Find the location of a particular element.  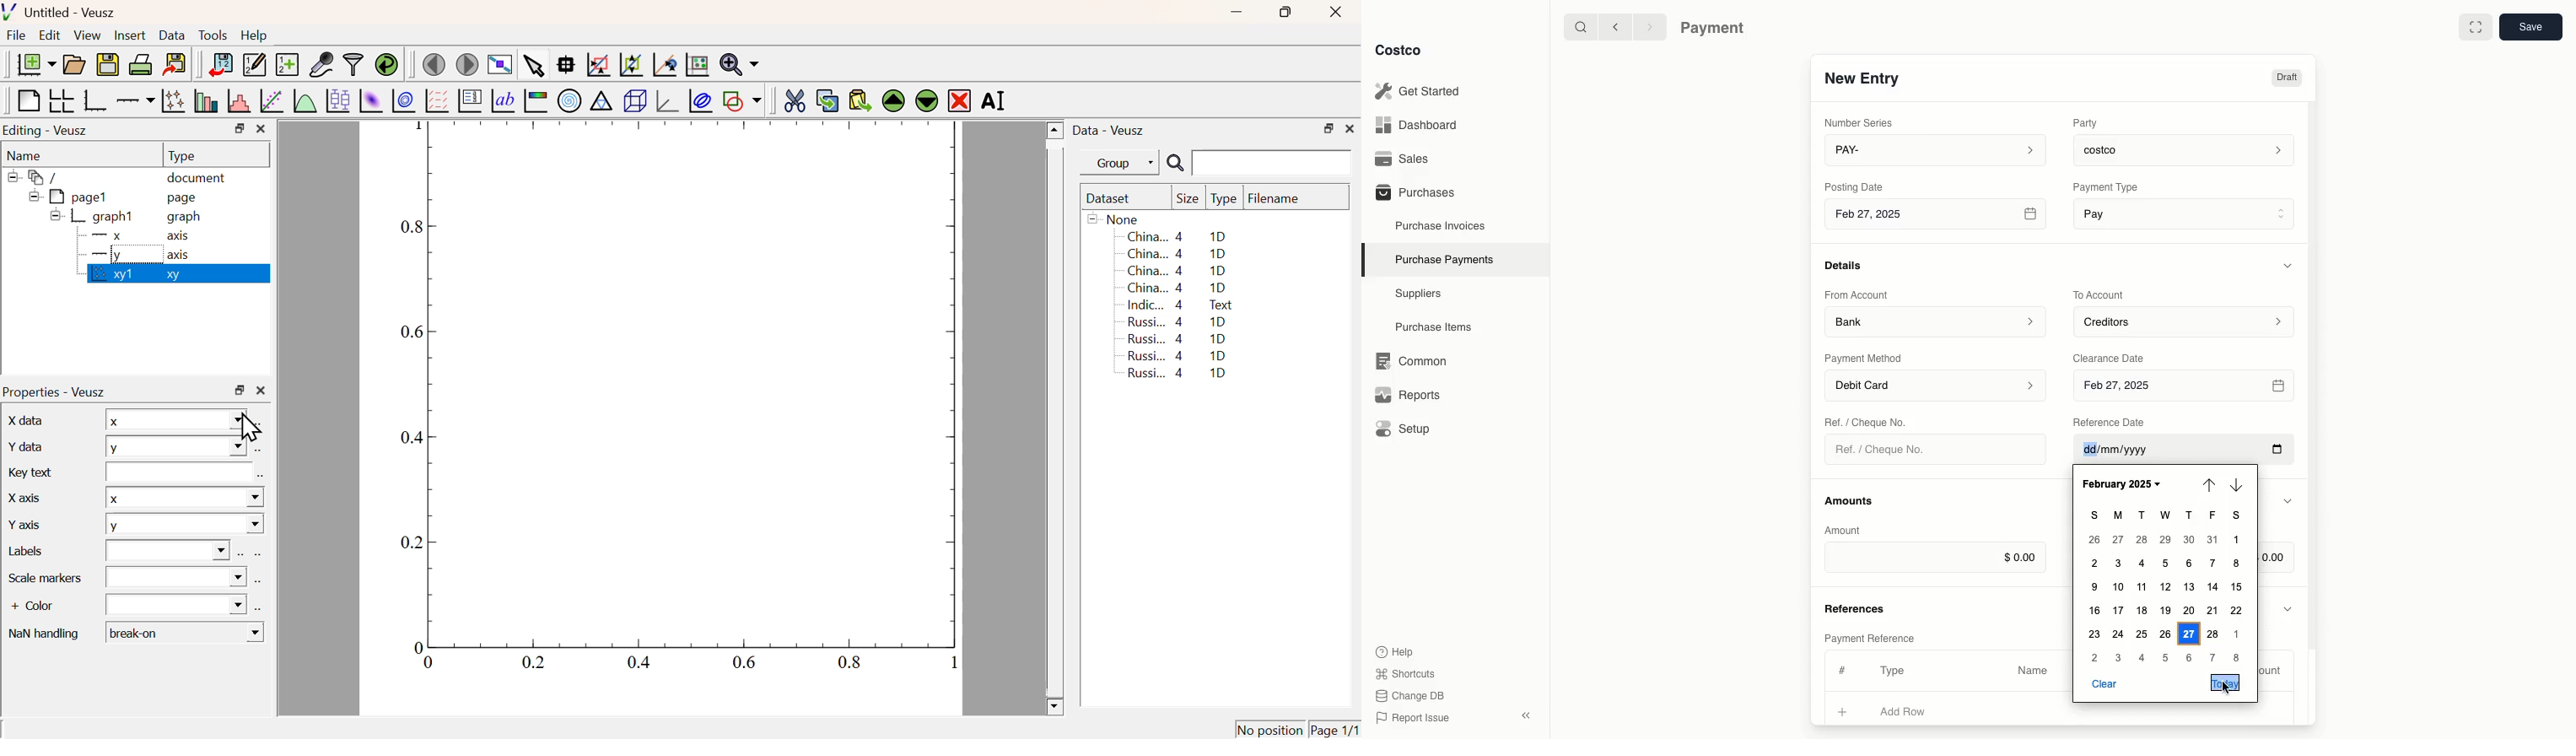

Fit a function to data is located at coordinates (272, 102).